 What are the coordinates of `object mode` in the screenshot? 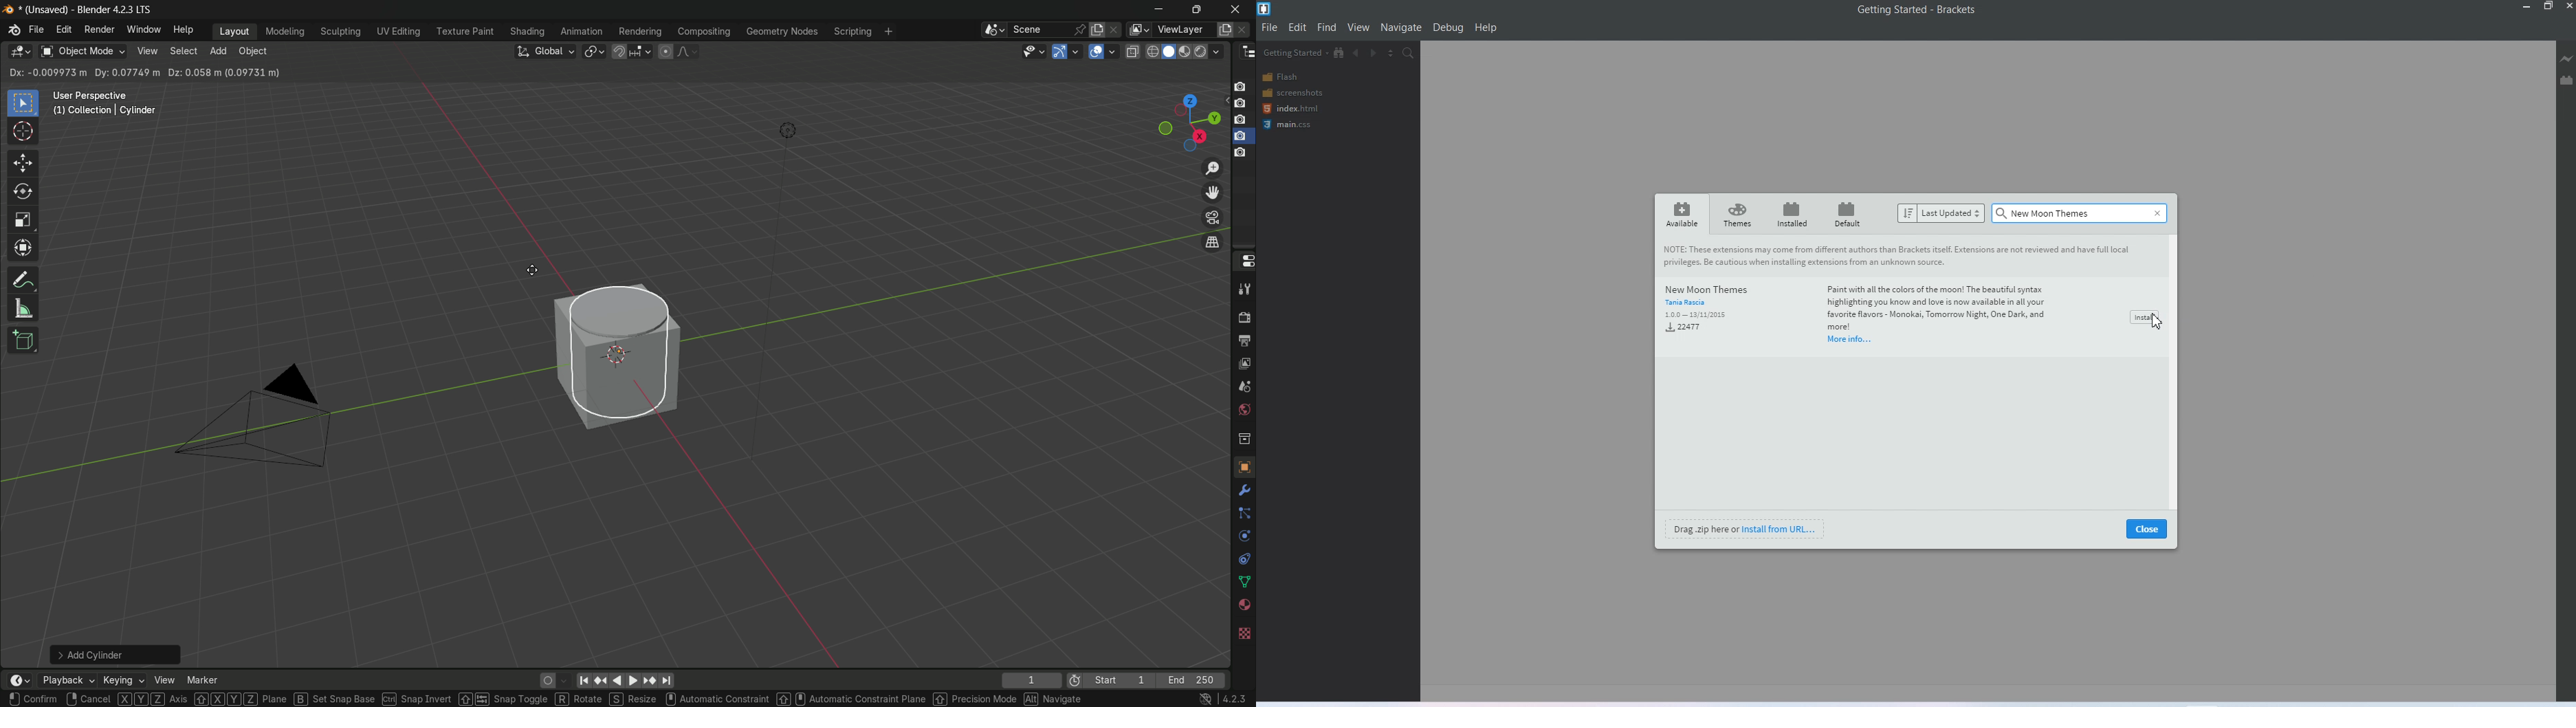 It's located at (82, 51).